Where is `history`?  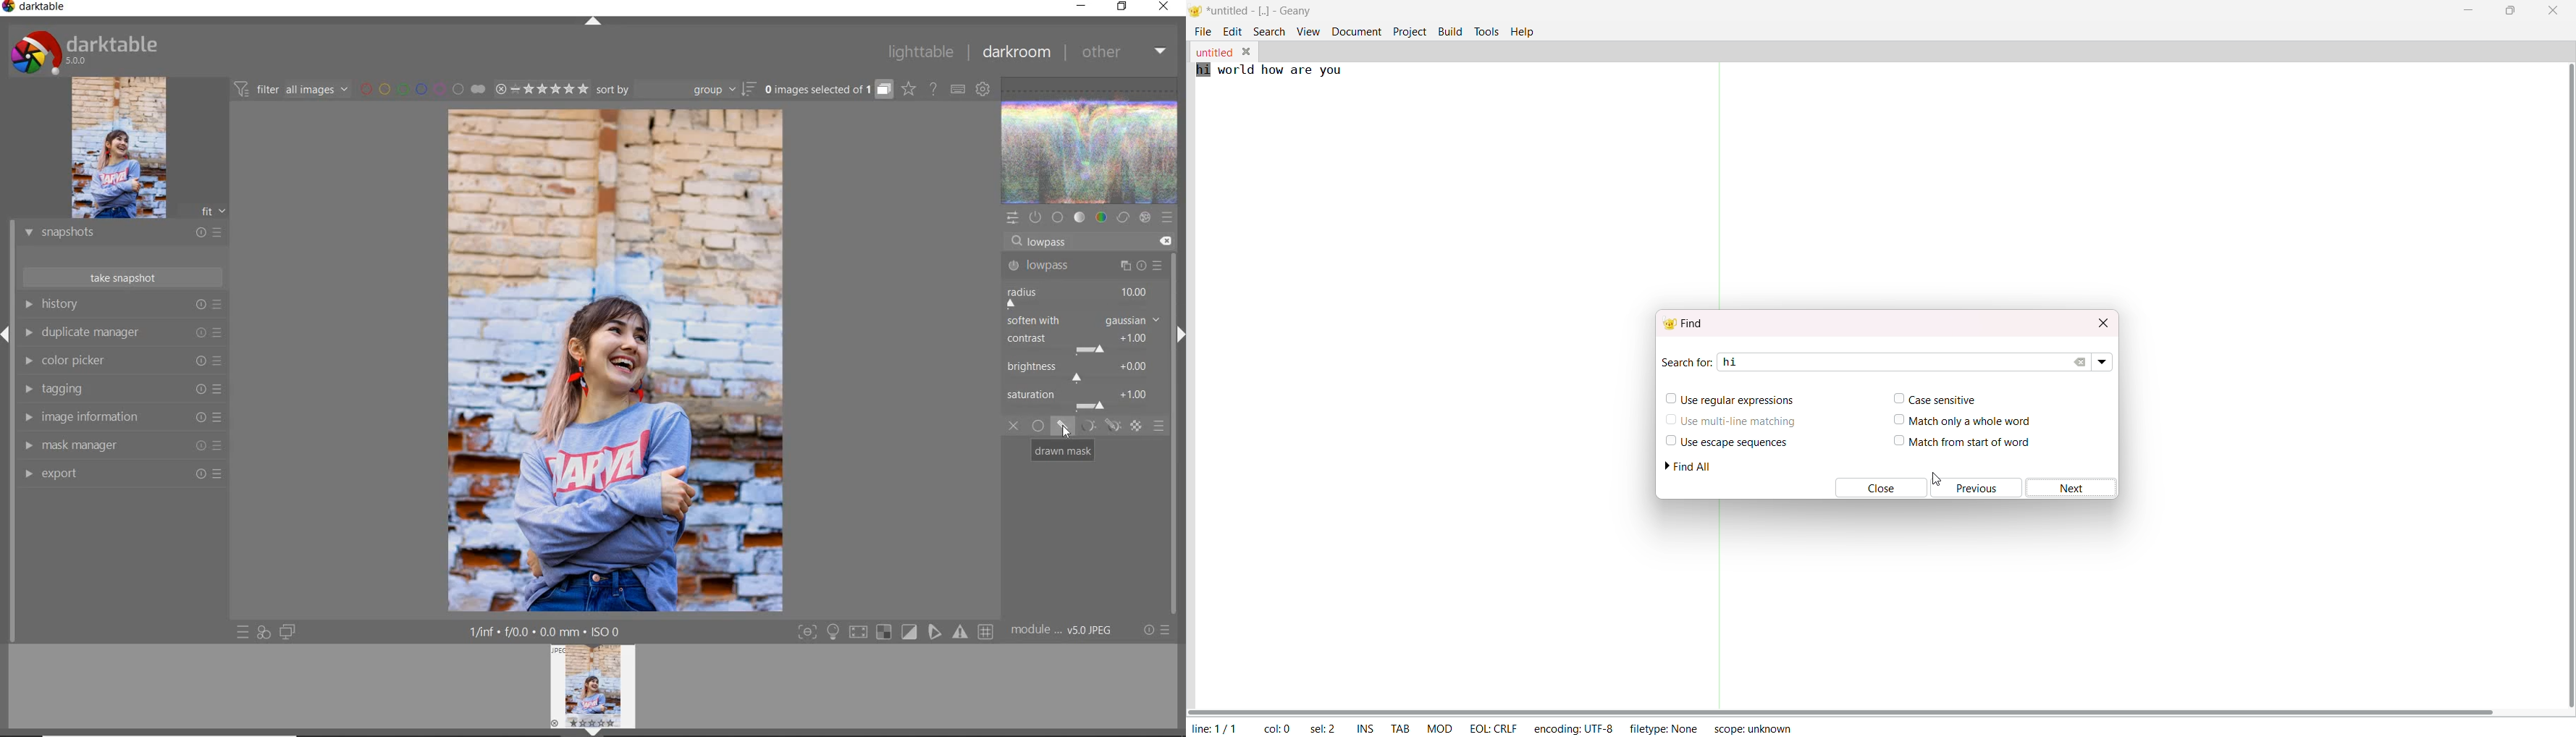
history is located at coordinates (127, 305).